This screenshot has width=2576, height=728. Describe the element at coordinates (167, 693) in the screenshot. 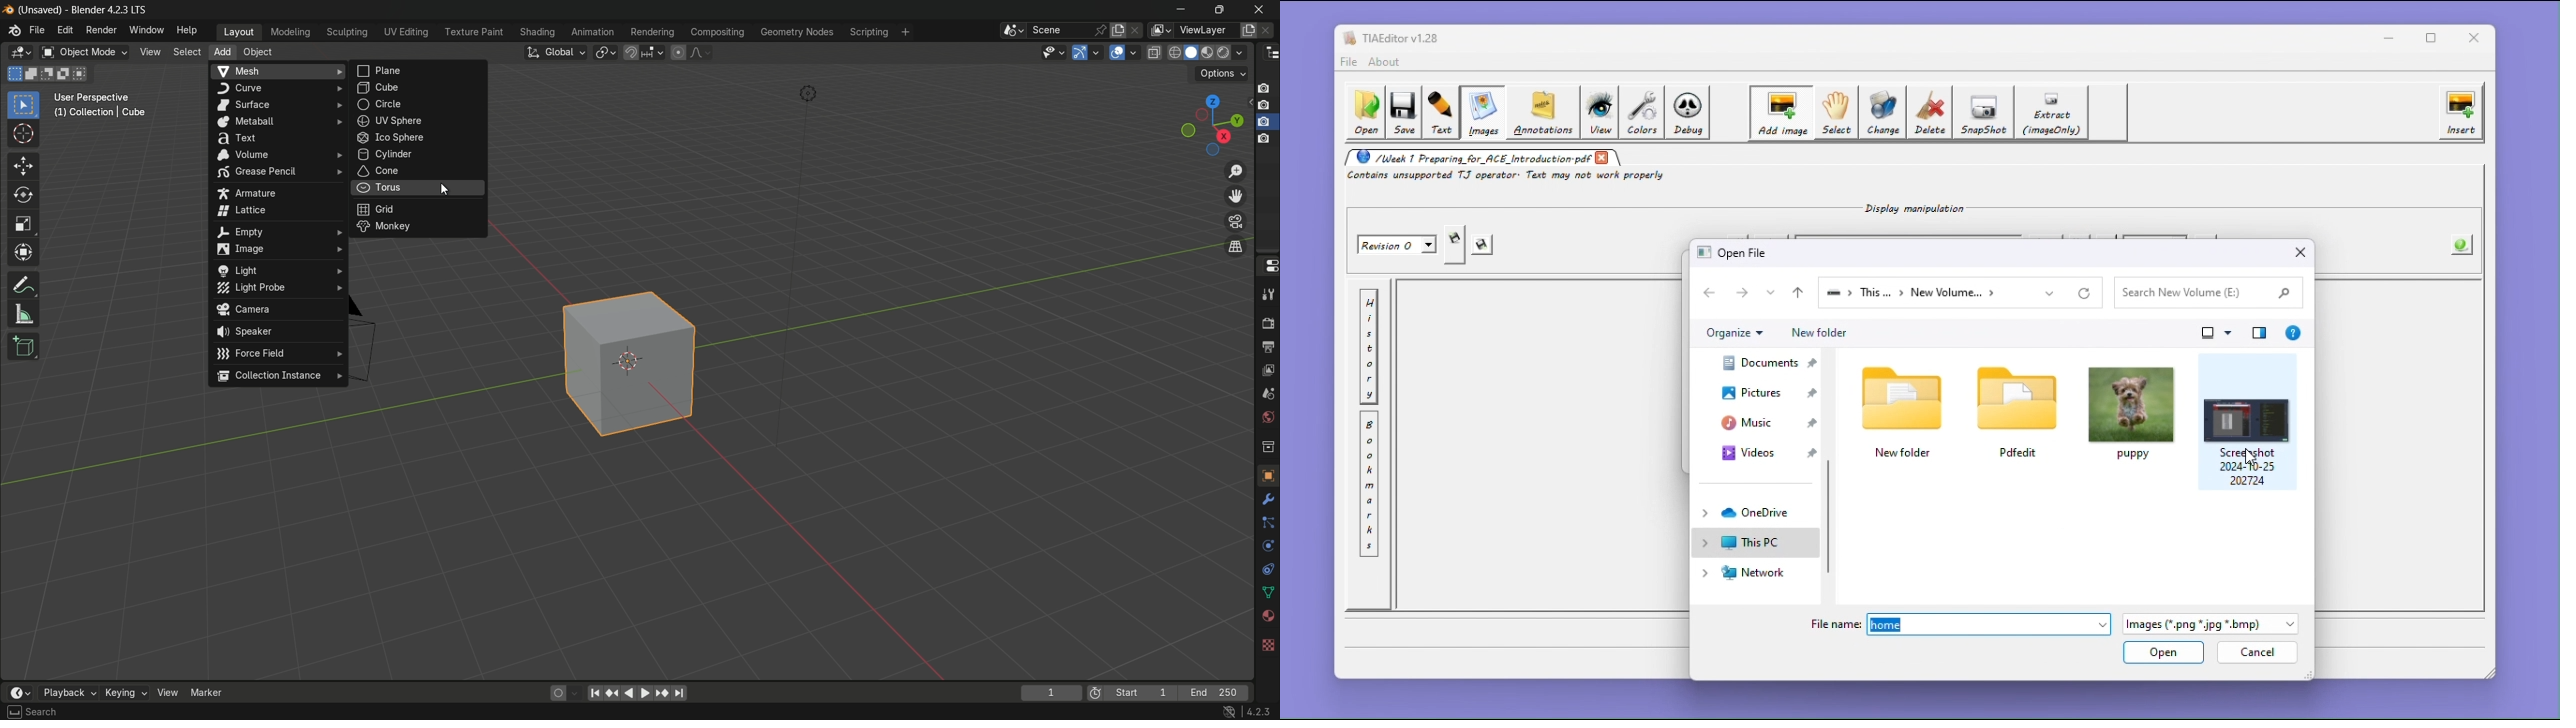

I see `view` at that location.